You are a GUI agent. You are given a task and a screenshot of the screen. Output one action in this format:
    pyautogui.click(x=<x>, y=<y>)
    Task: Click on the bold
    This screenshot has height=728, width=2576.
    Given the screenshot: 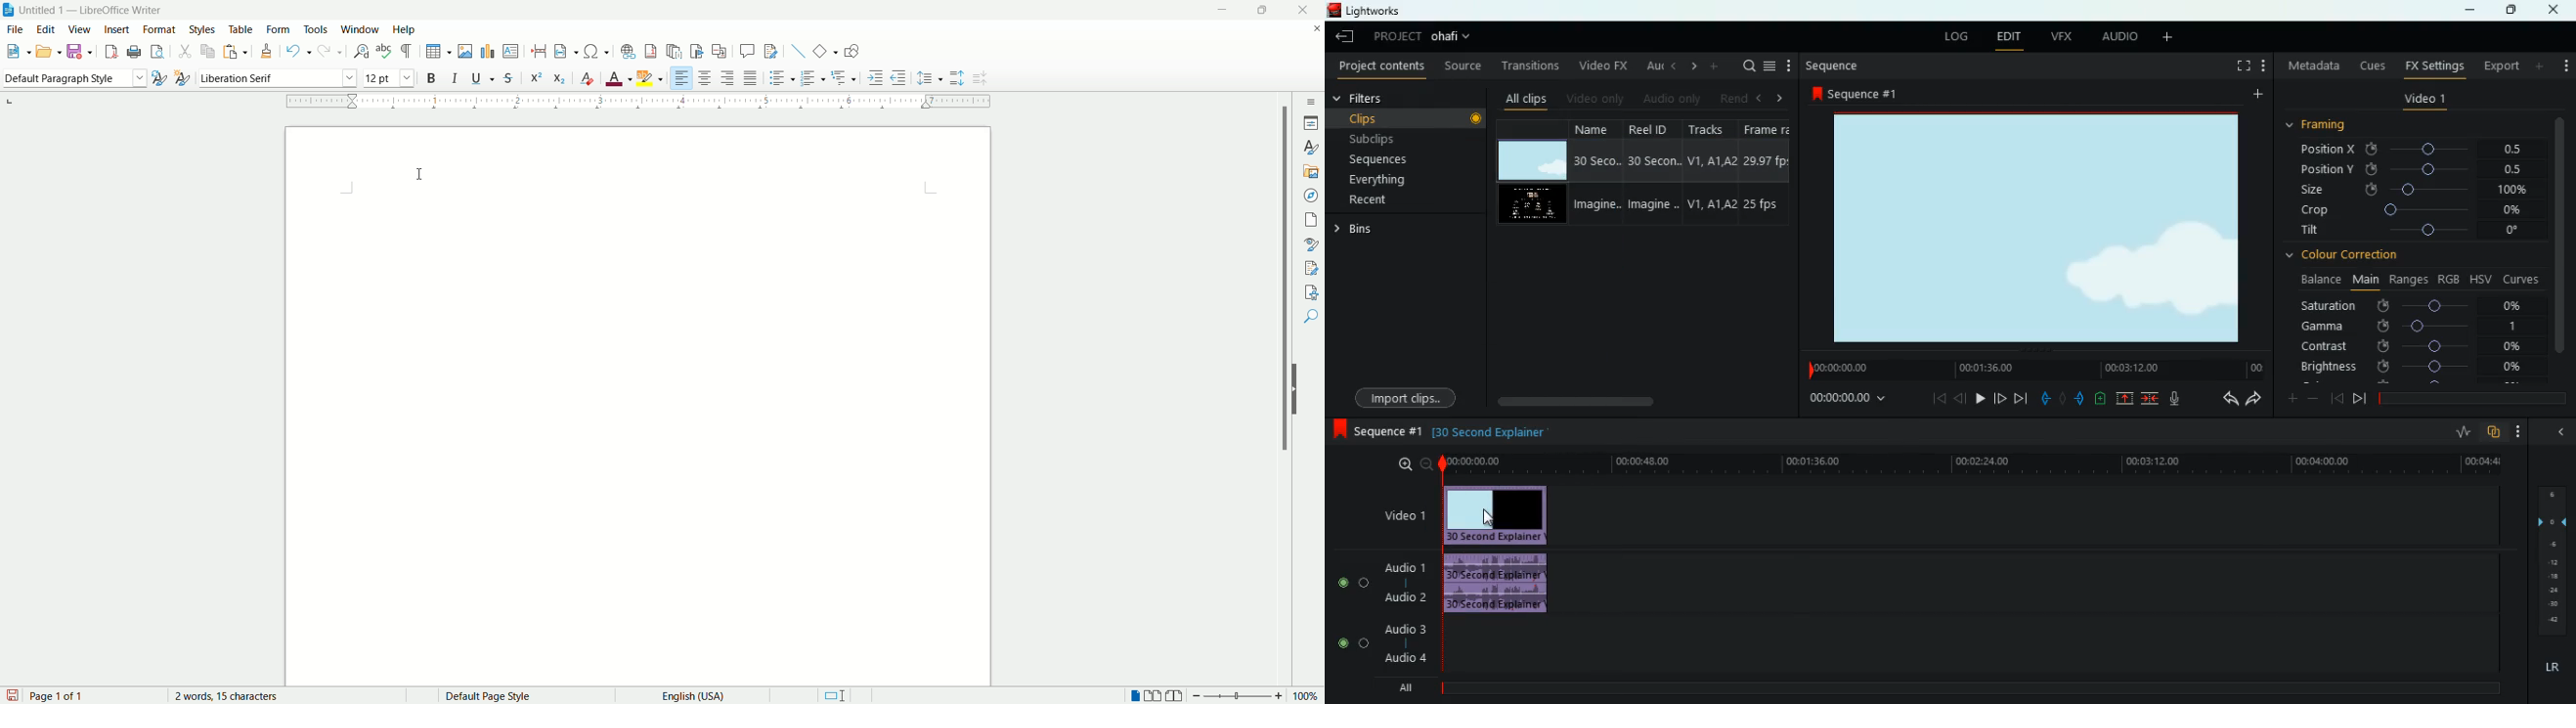 What is the action you would take?
    pyautogui.click(x=429, y=81)
    